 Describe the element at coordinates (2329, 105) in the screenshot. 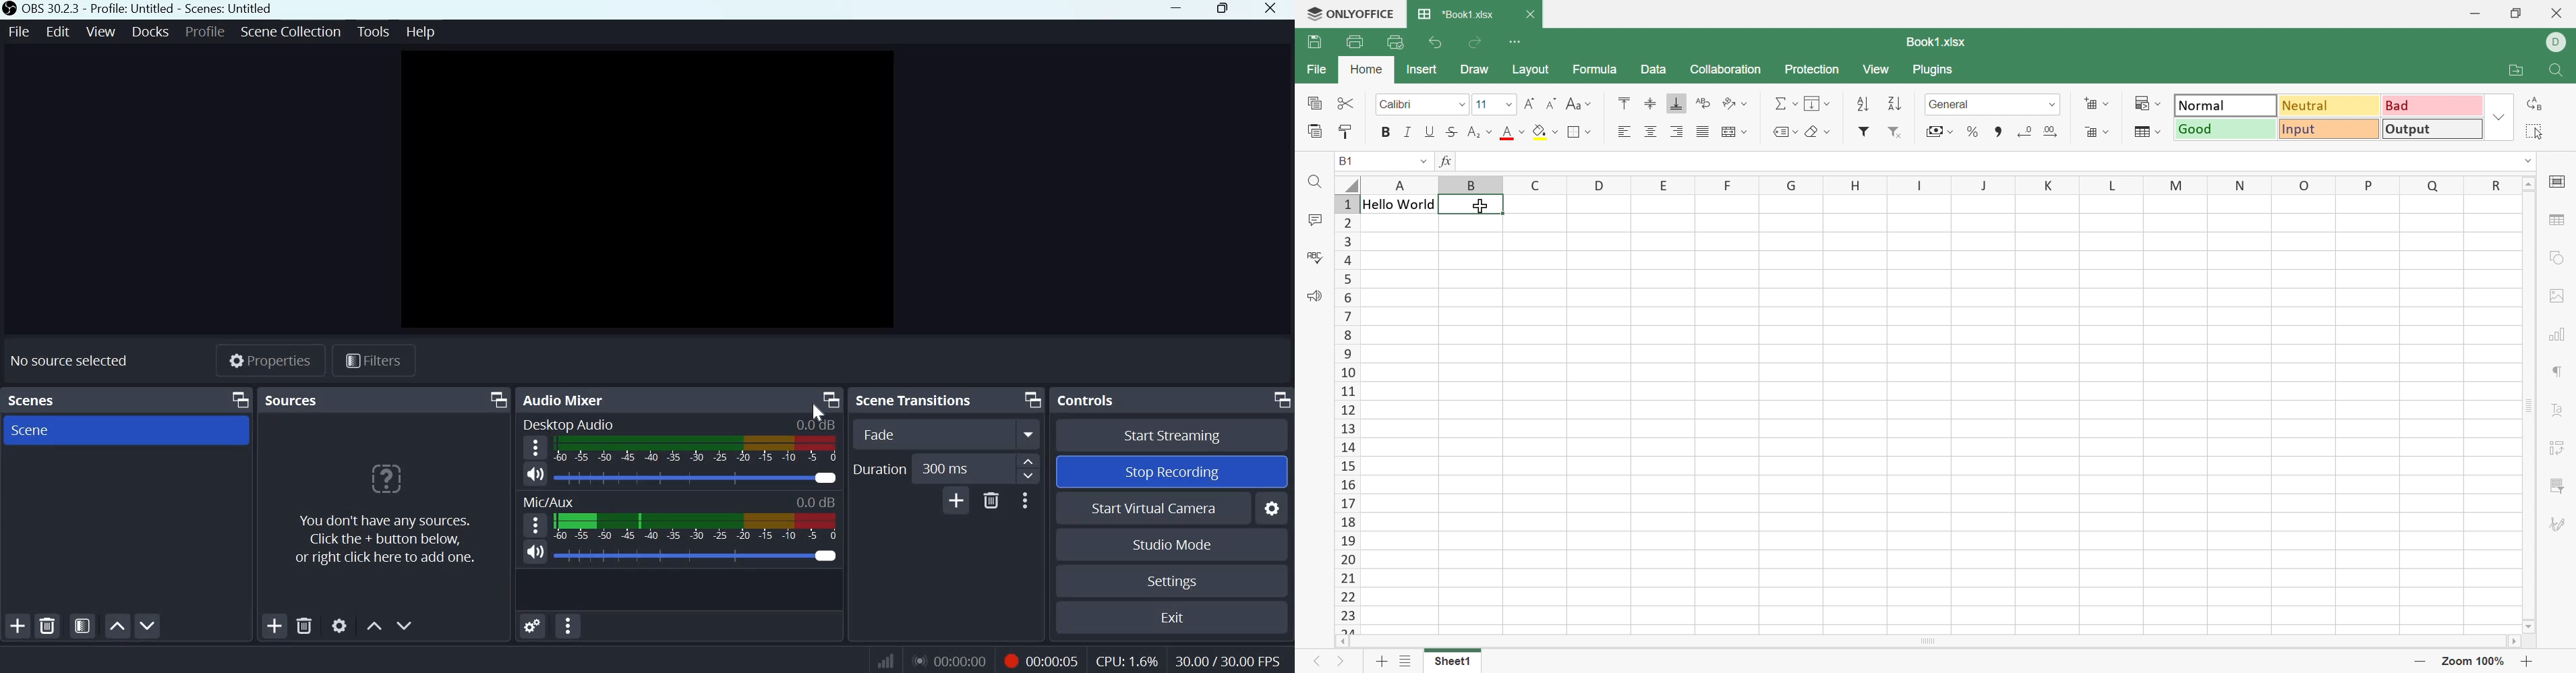

I see `Neutral` at that location.